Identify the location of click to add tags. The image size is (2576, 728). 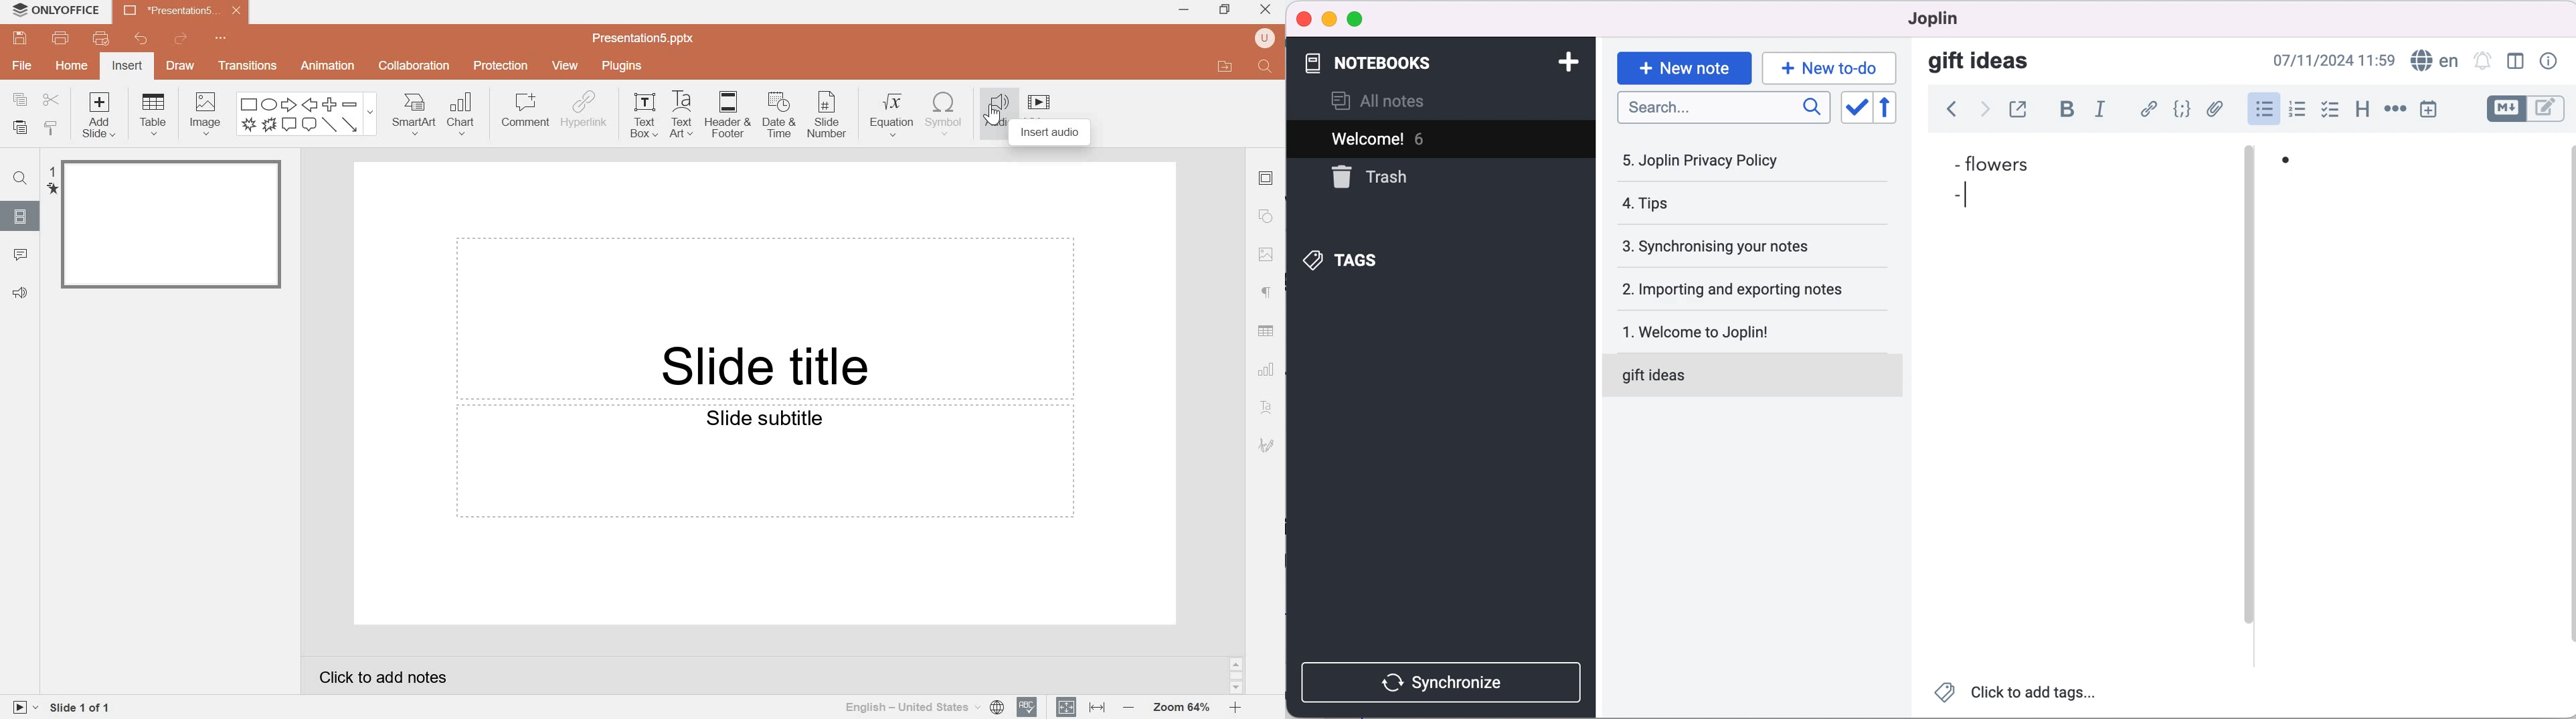
(2024, 693).